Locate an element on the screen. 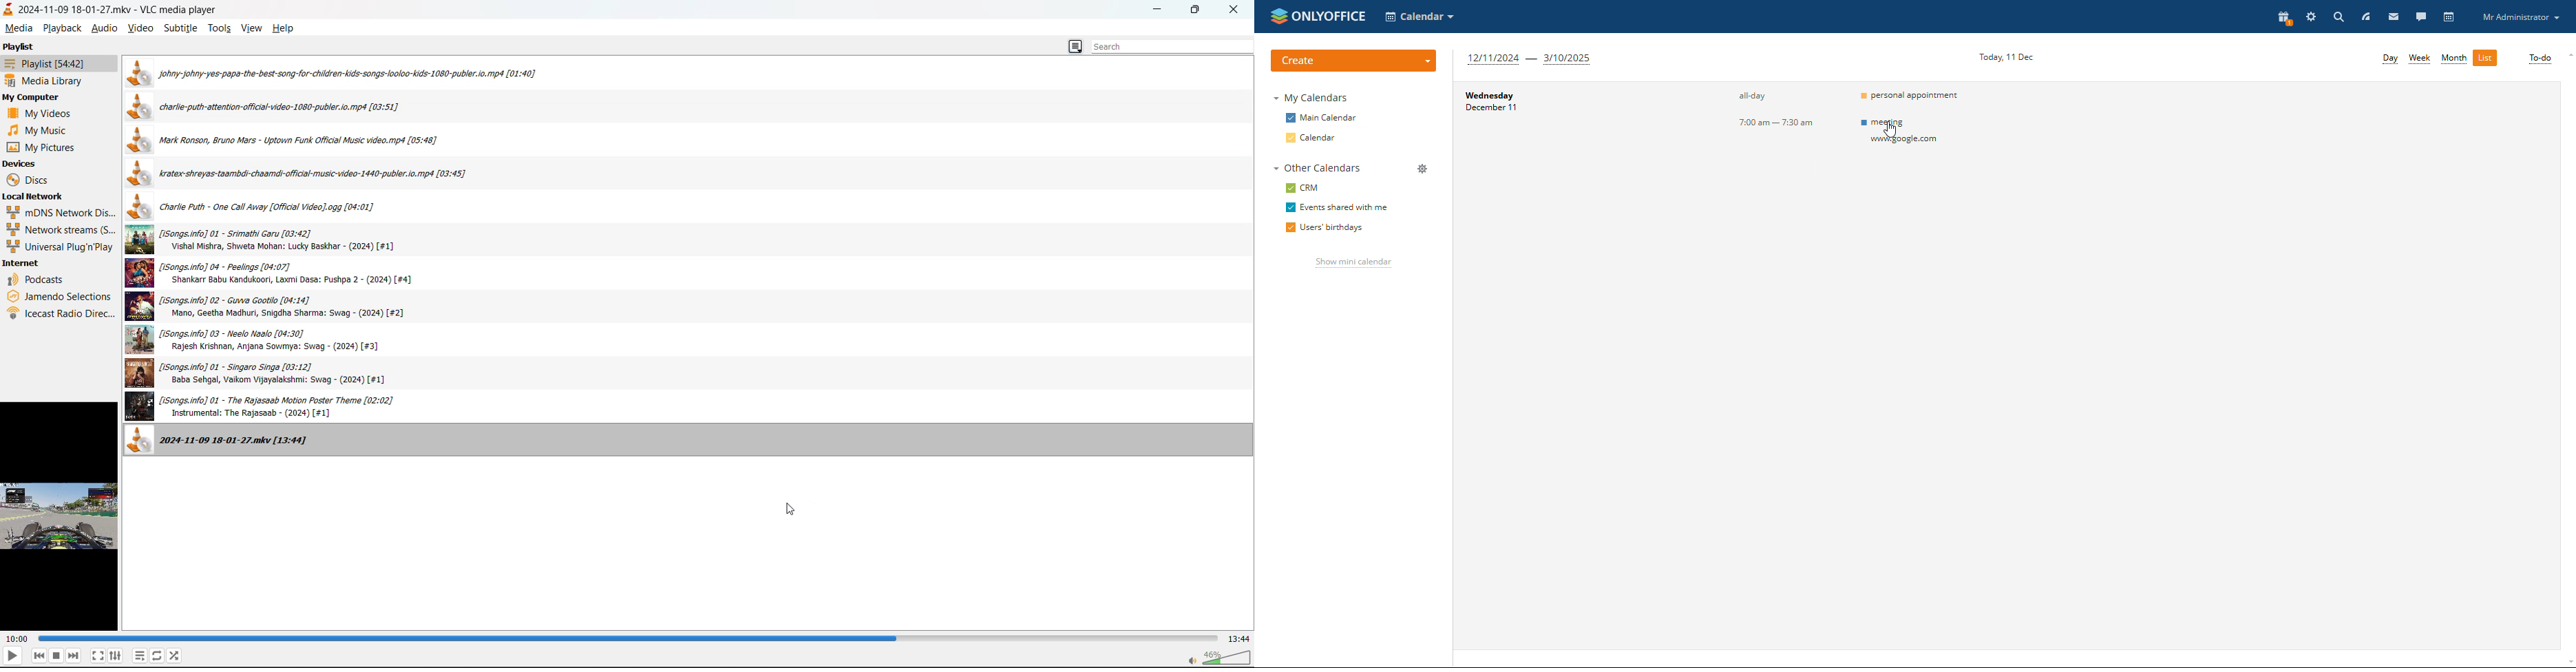 This screenshot has height=672, width=2576. devices is located at coordinates (23, 163).